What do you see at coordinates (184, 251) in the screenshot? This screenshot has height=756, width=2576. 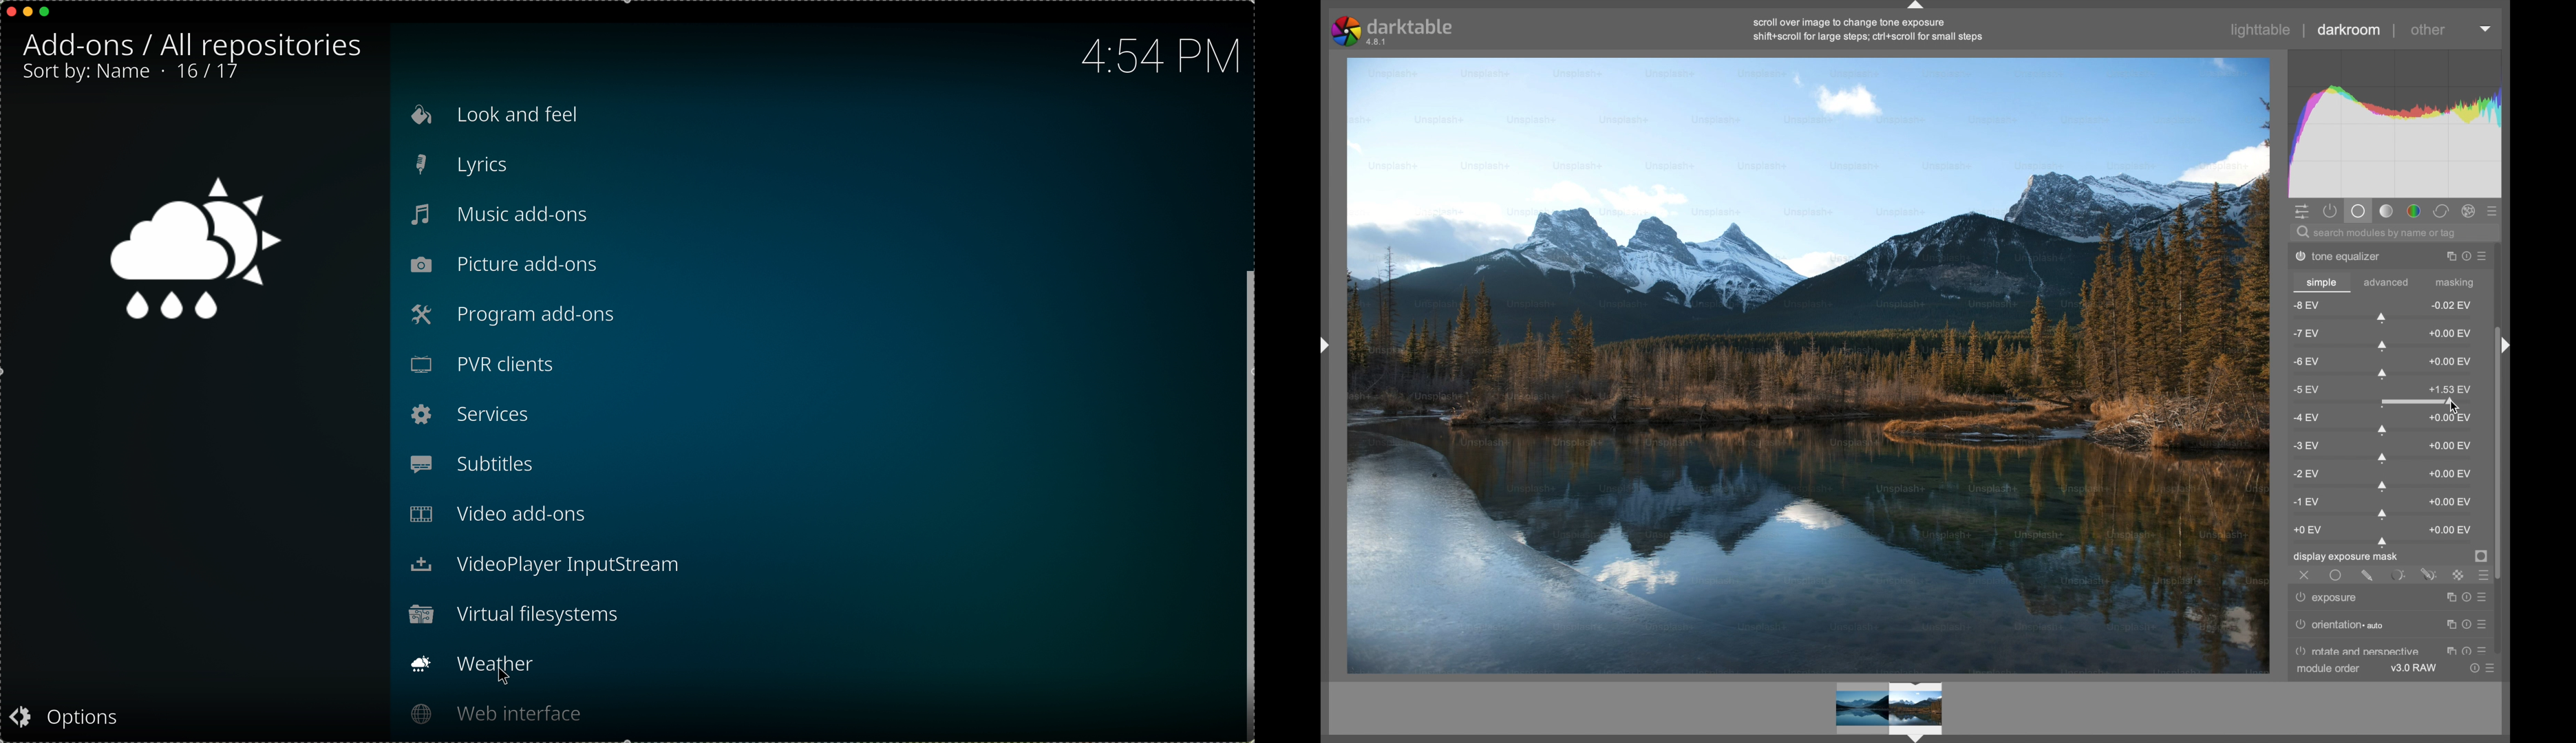 I see `weather icon` at bounding box center [184, 251].